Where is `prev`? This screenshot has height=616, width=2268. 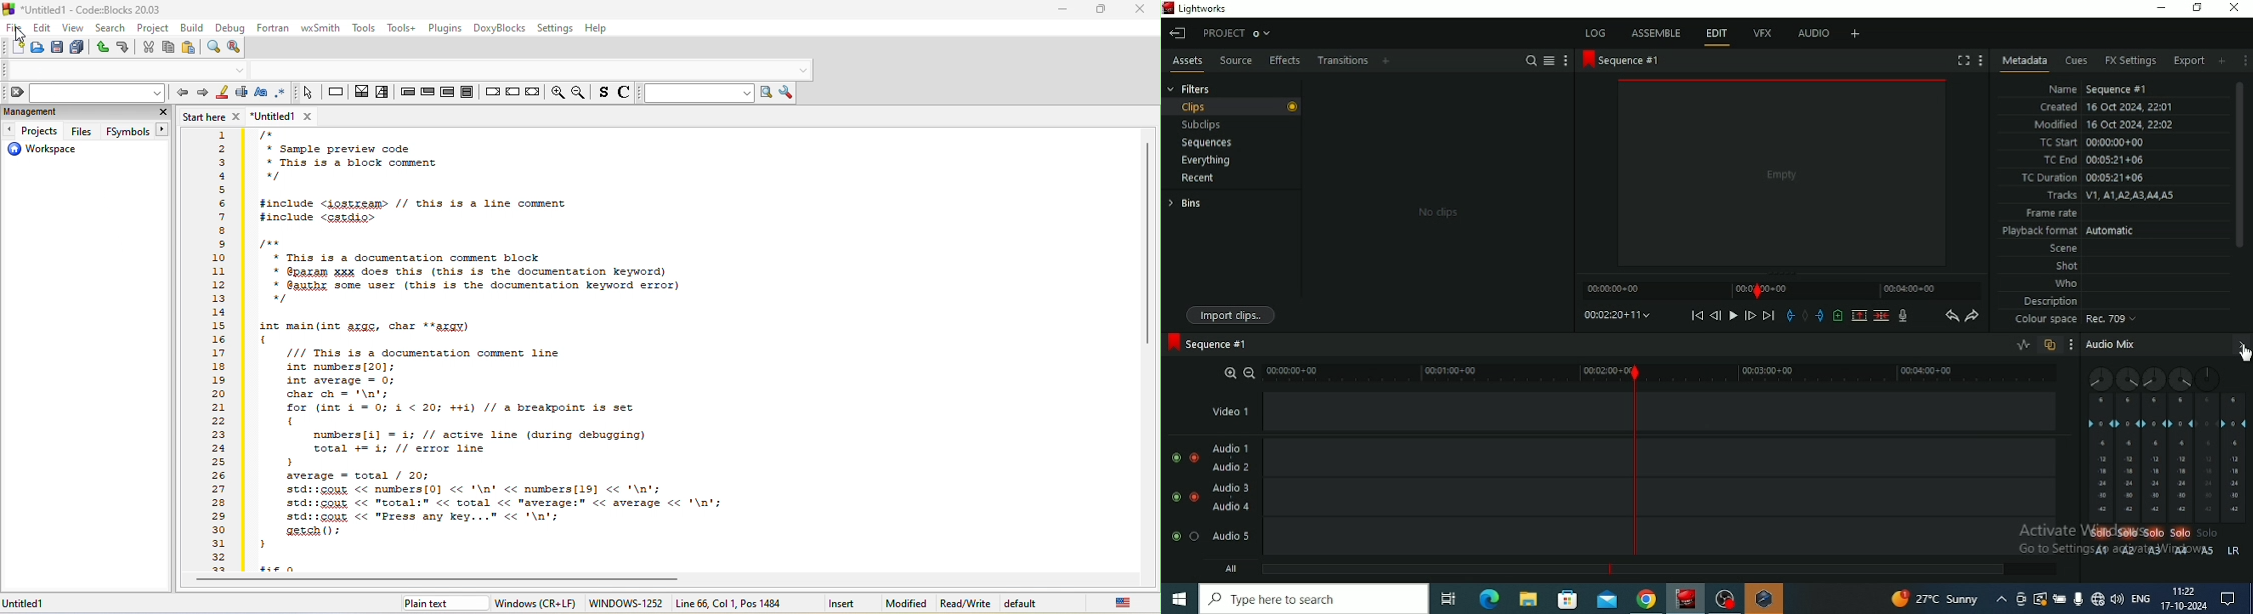 prev is located at coordinates (181, 94).